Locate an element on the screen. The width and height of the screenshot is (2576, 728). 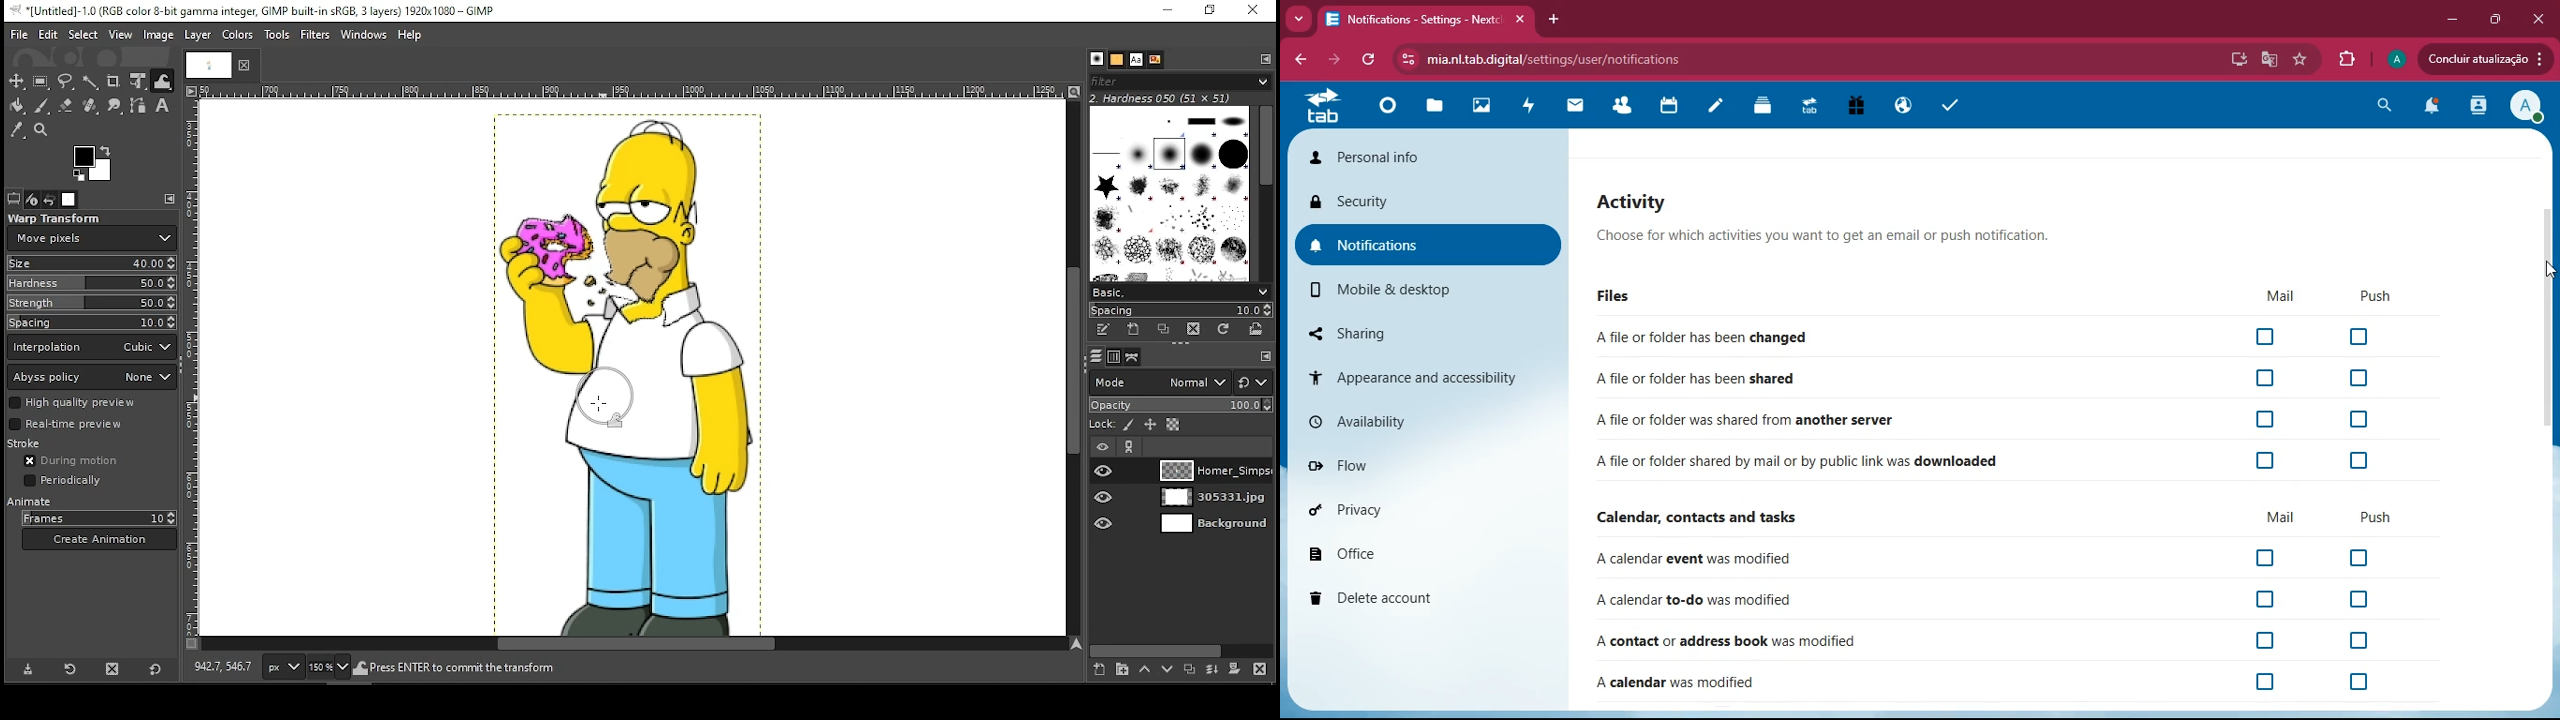
A file or folder was shared from another server is located at coordinates (1747, 422).